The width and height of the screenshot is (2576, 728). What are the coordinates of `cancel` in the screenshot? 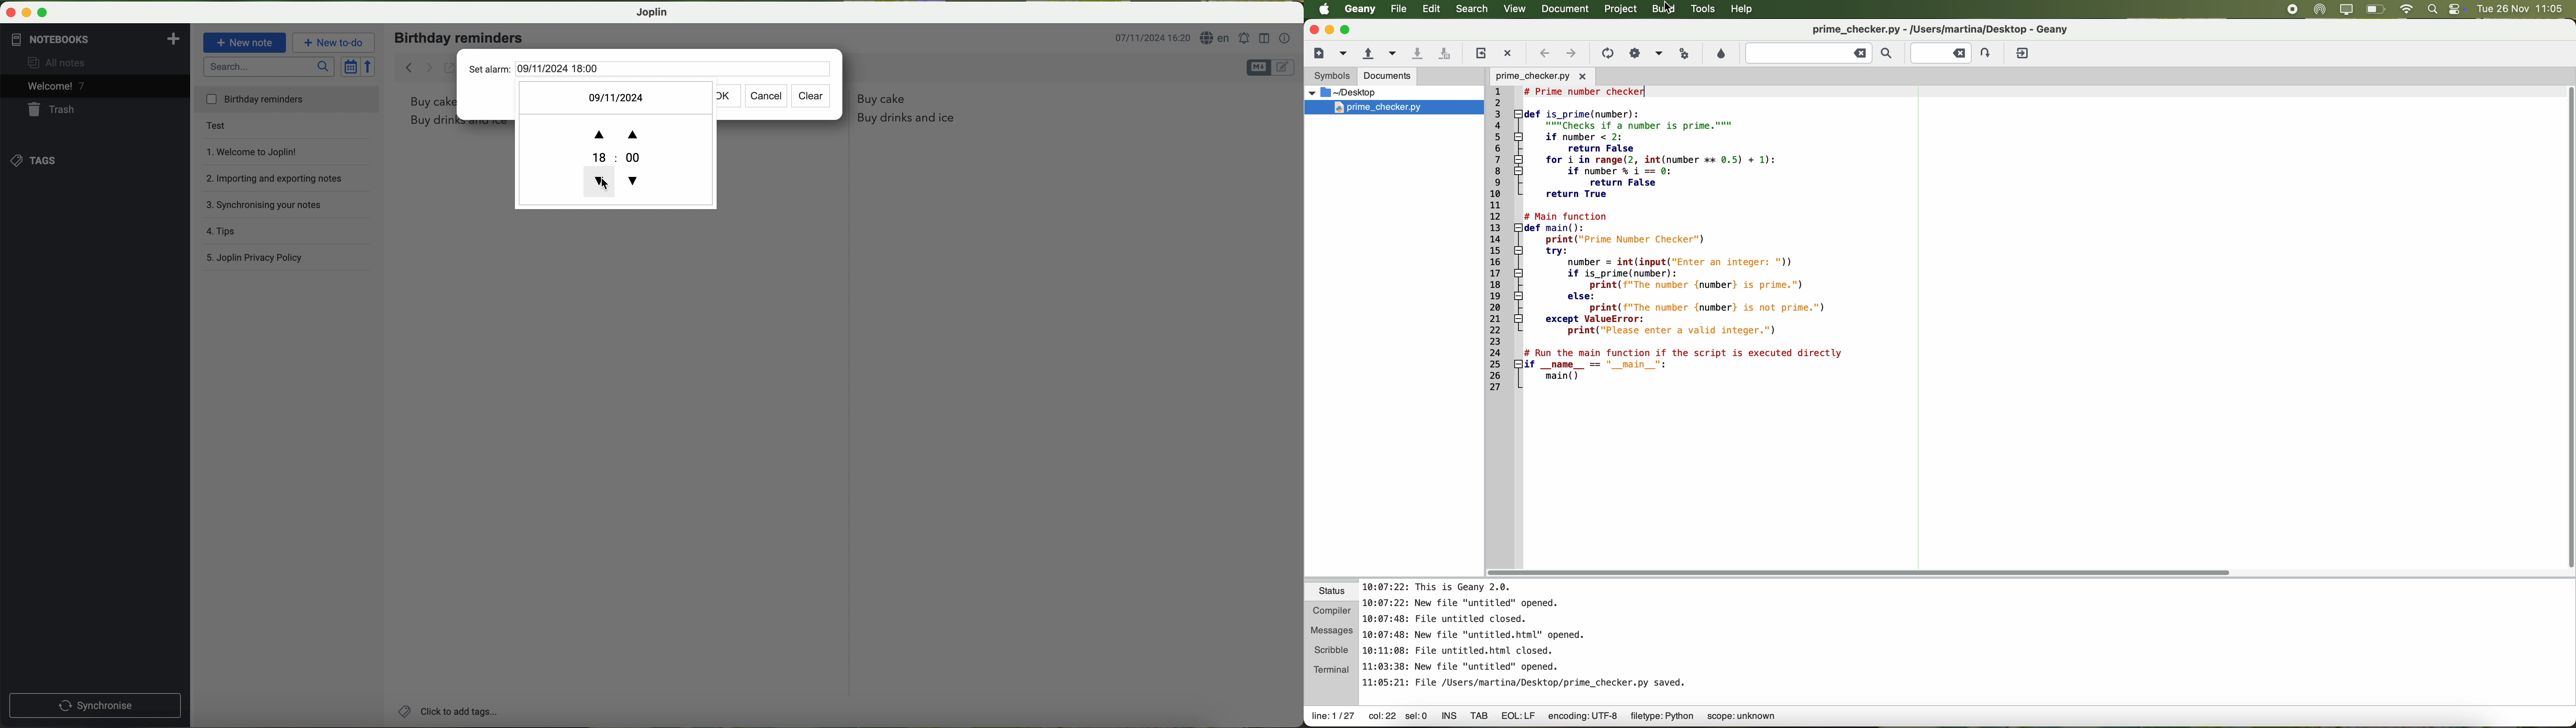 It's located at (765, 95).